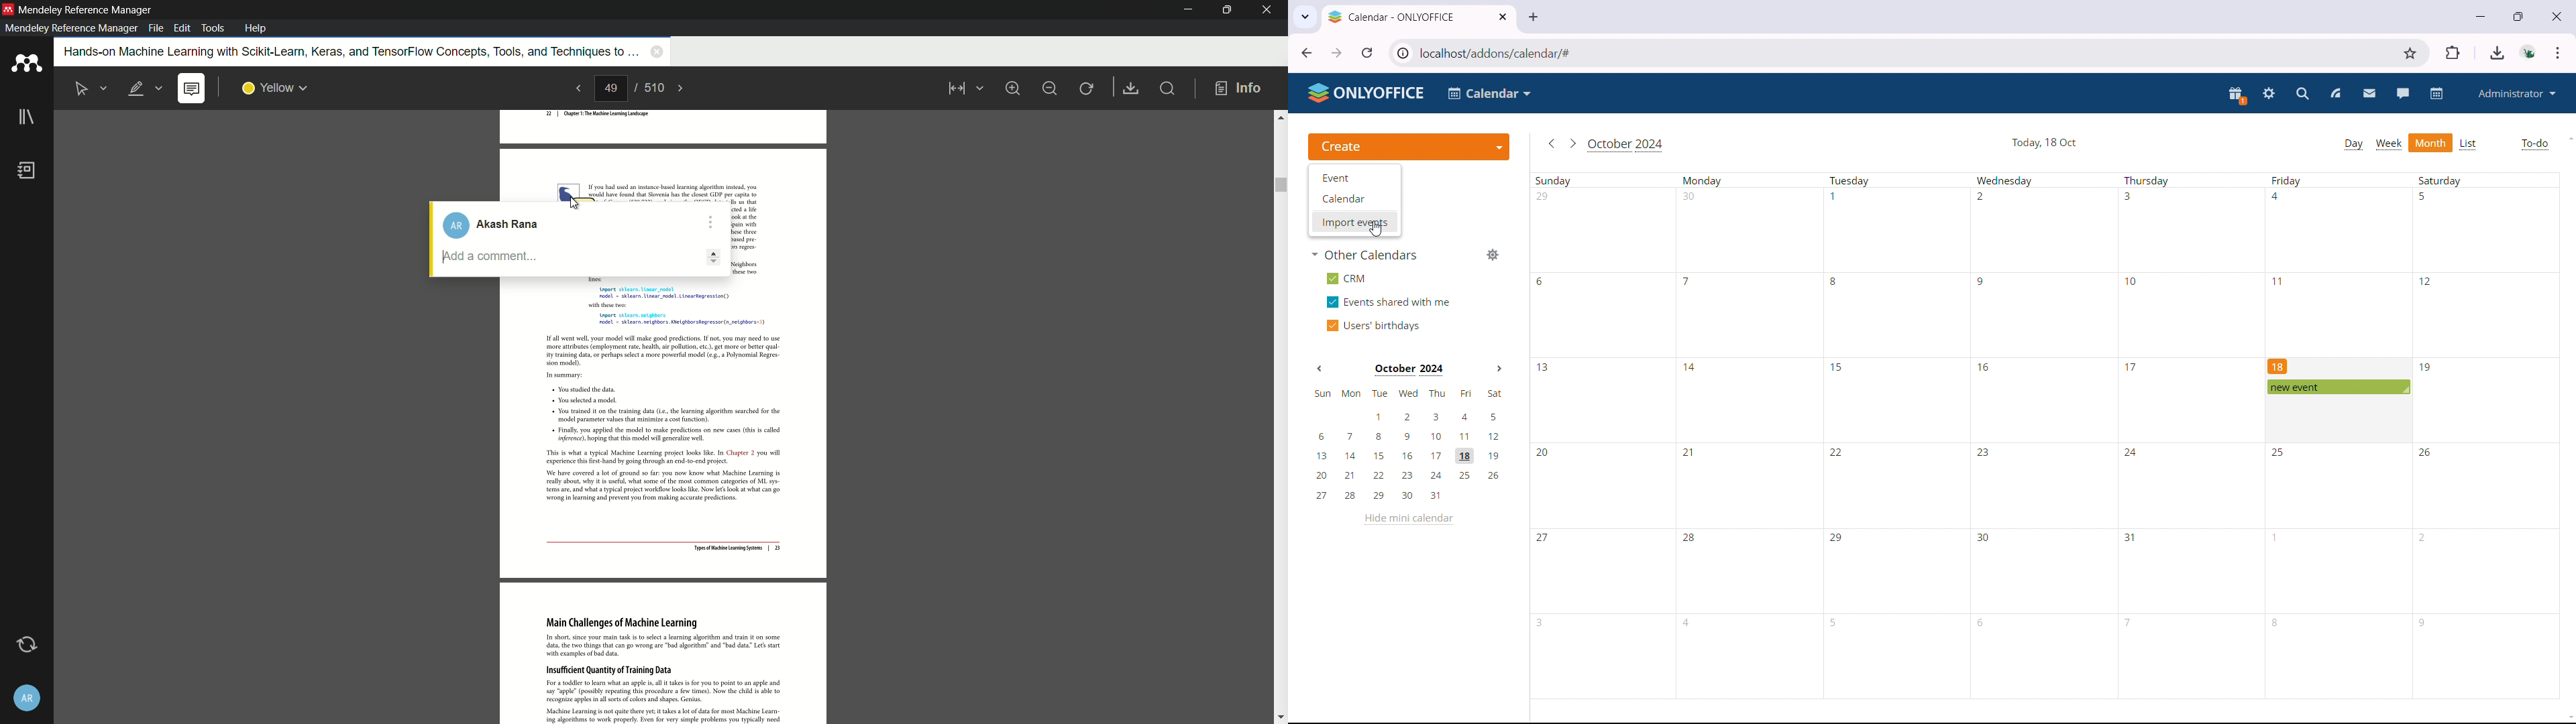  I want to click on click to go forward, hold to see history, so click(1337, 53).